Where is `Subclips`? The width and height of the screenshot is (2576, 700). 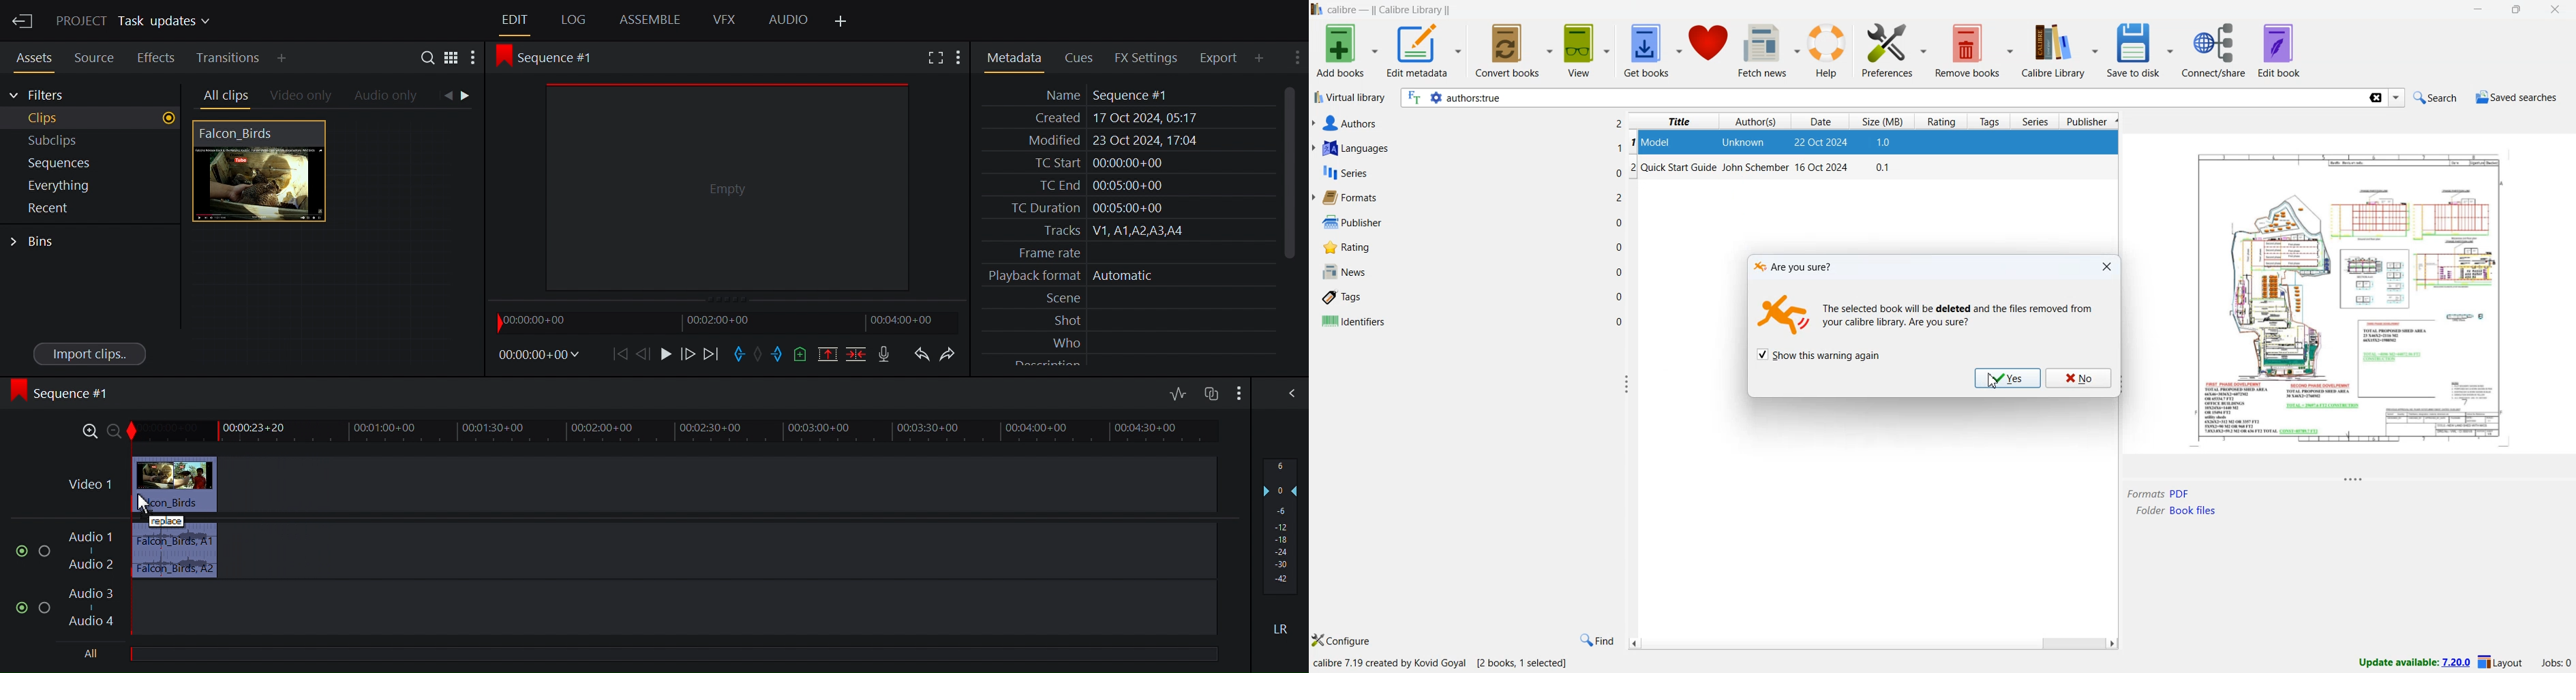
Subclips is located at coordinates (91, 141).